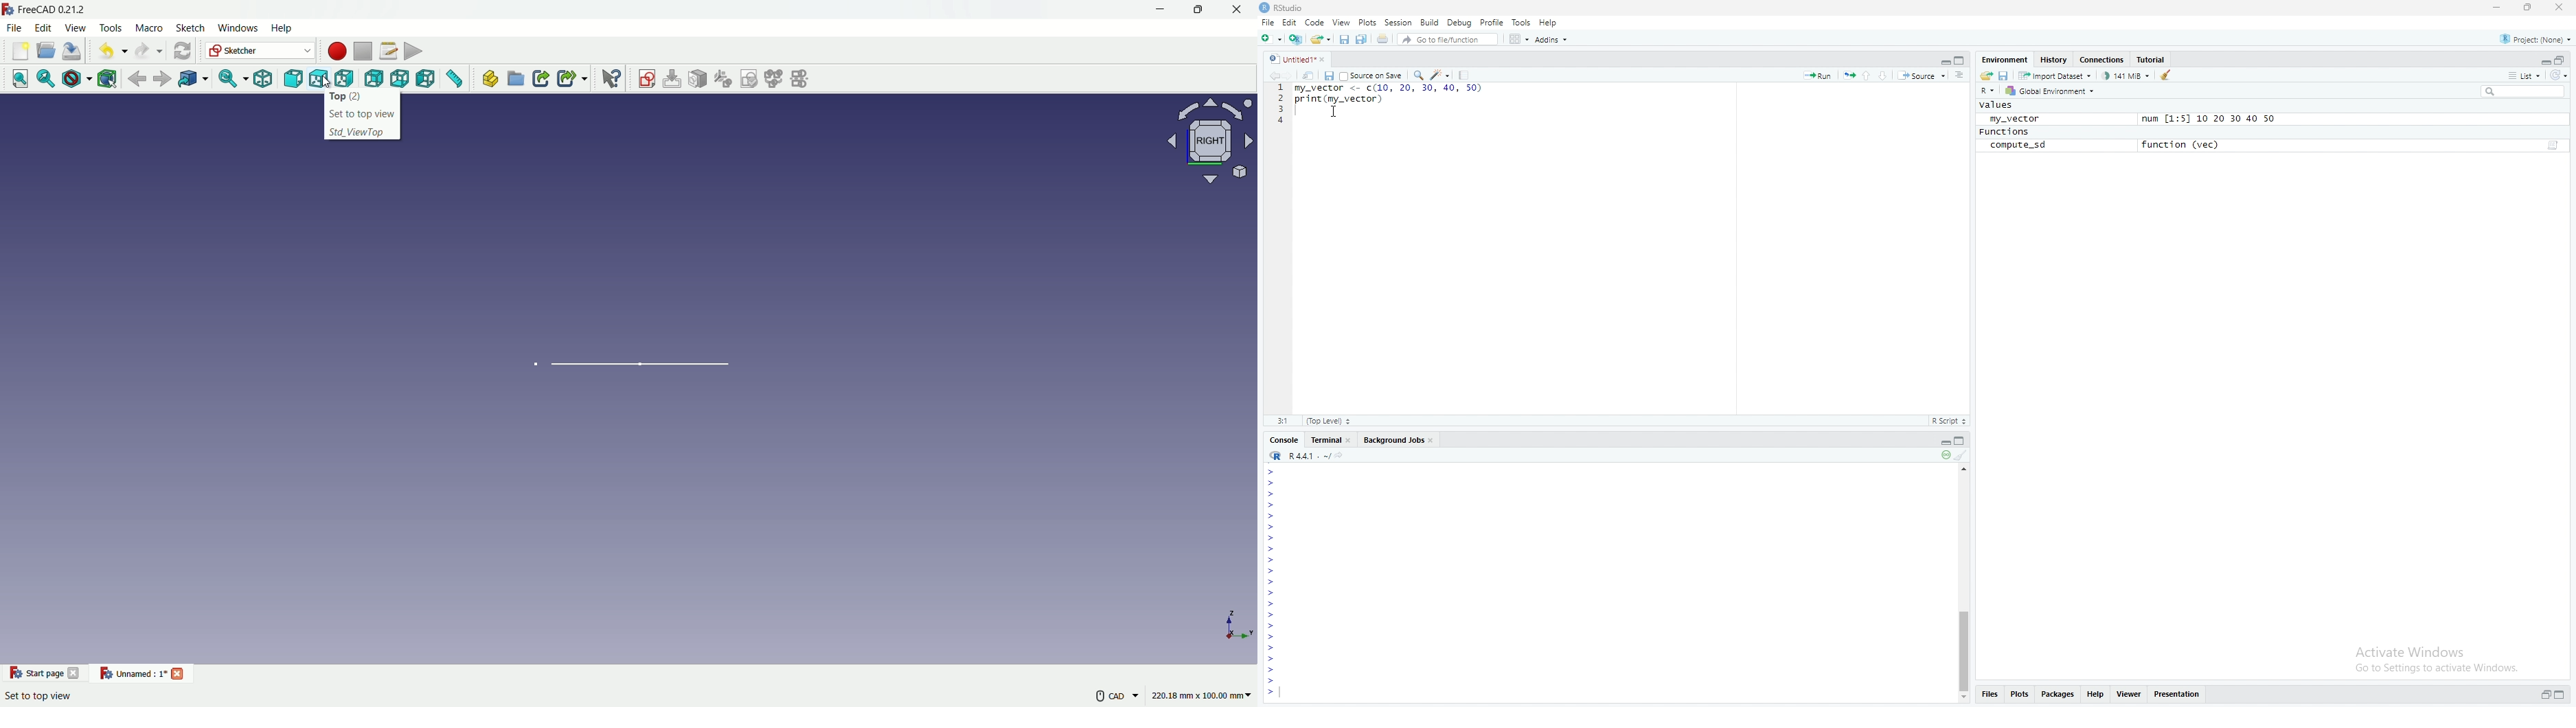 This screenshot has width=2576, height=728. Describe the element at coordinates (1271, 38) in the screenshot. I see `New Project` at that location.